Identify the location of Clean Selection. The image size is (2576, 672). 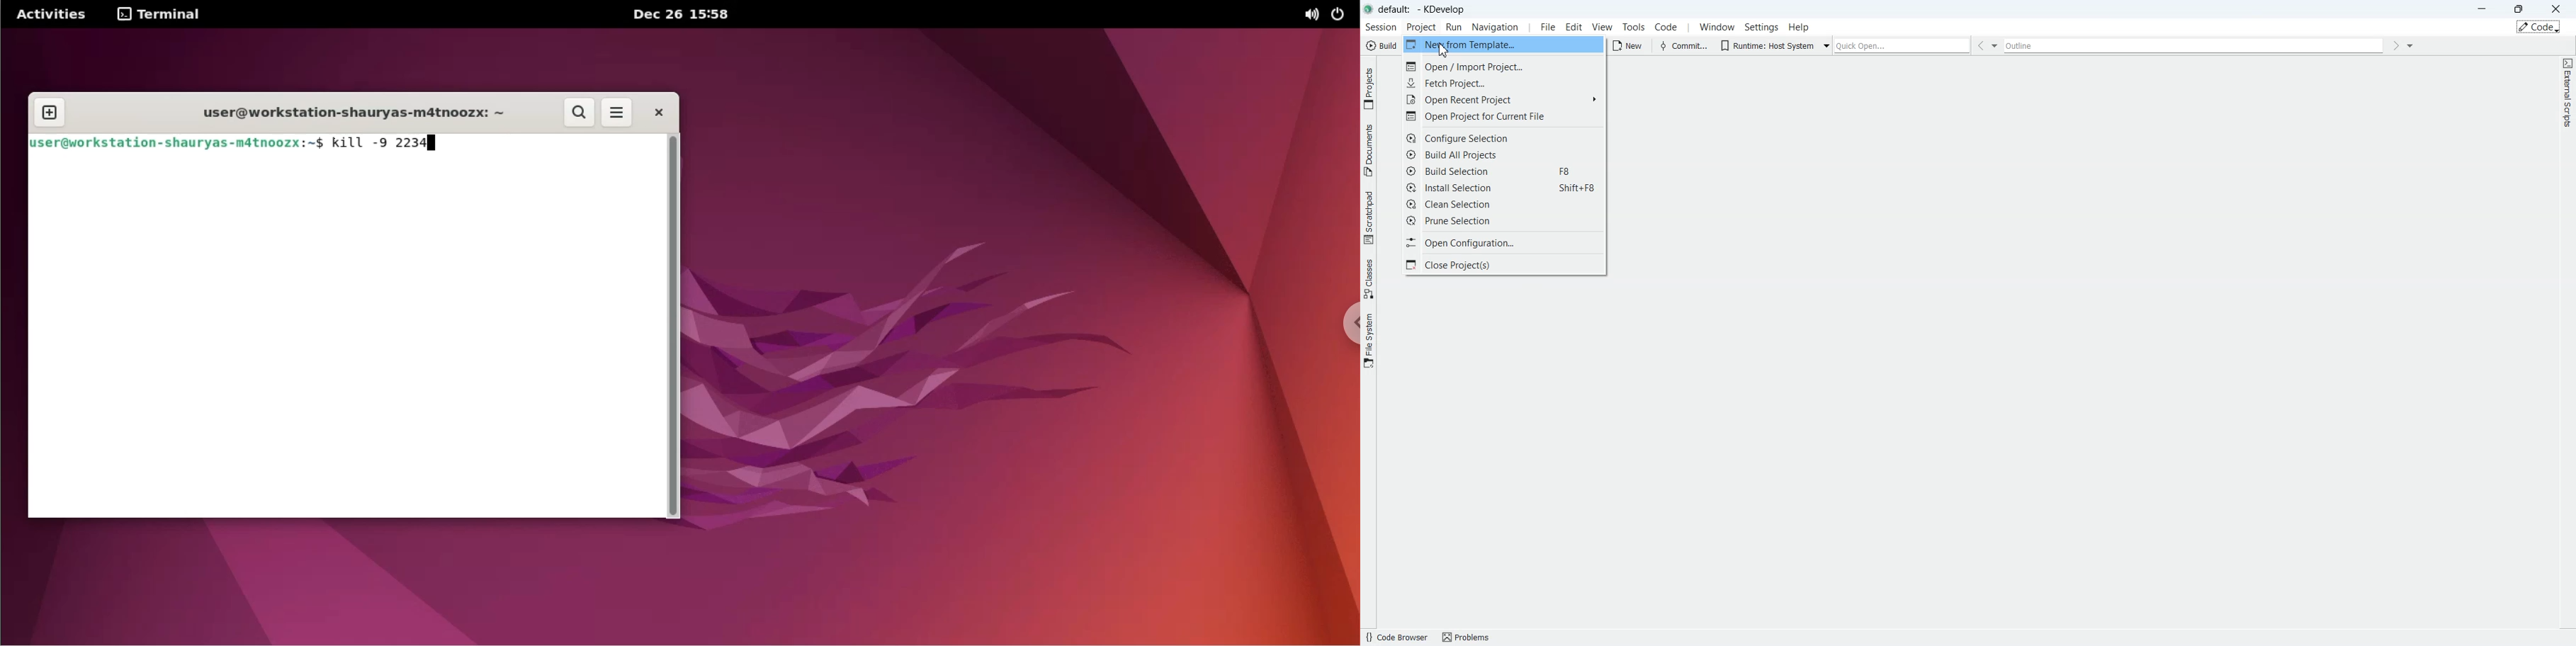
(1504, 204).